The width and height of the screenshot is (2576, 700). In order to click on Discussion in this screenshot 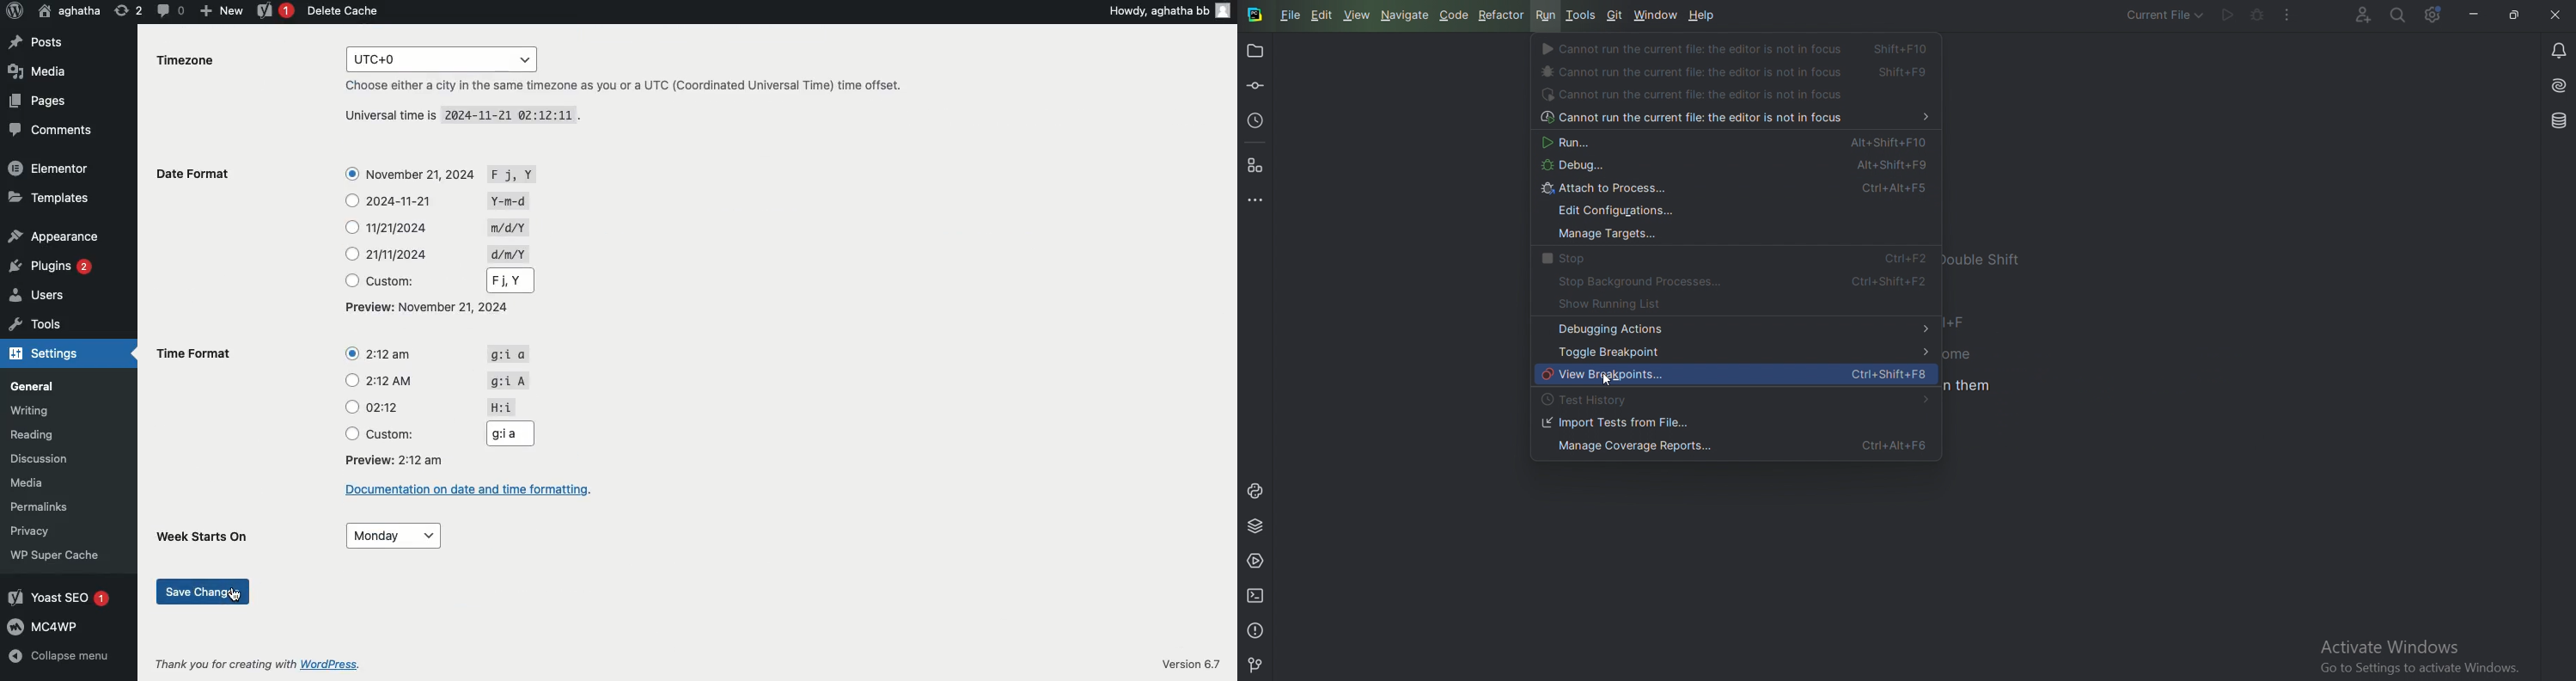, I will do `click(52, 461)`.